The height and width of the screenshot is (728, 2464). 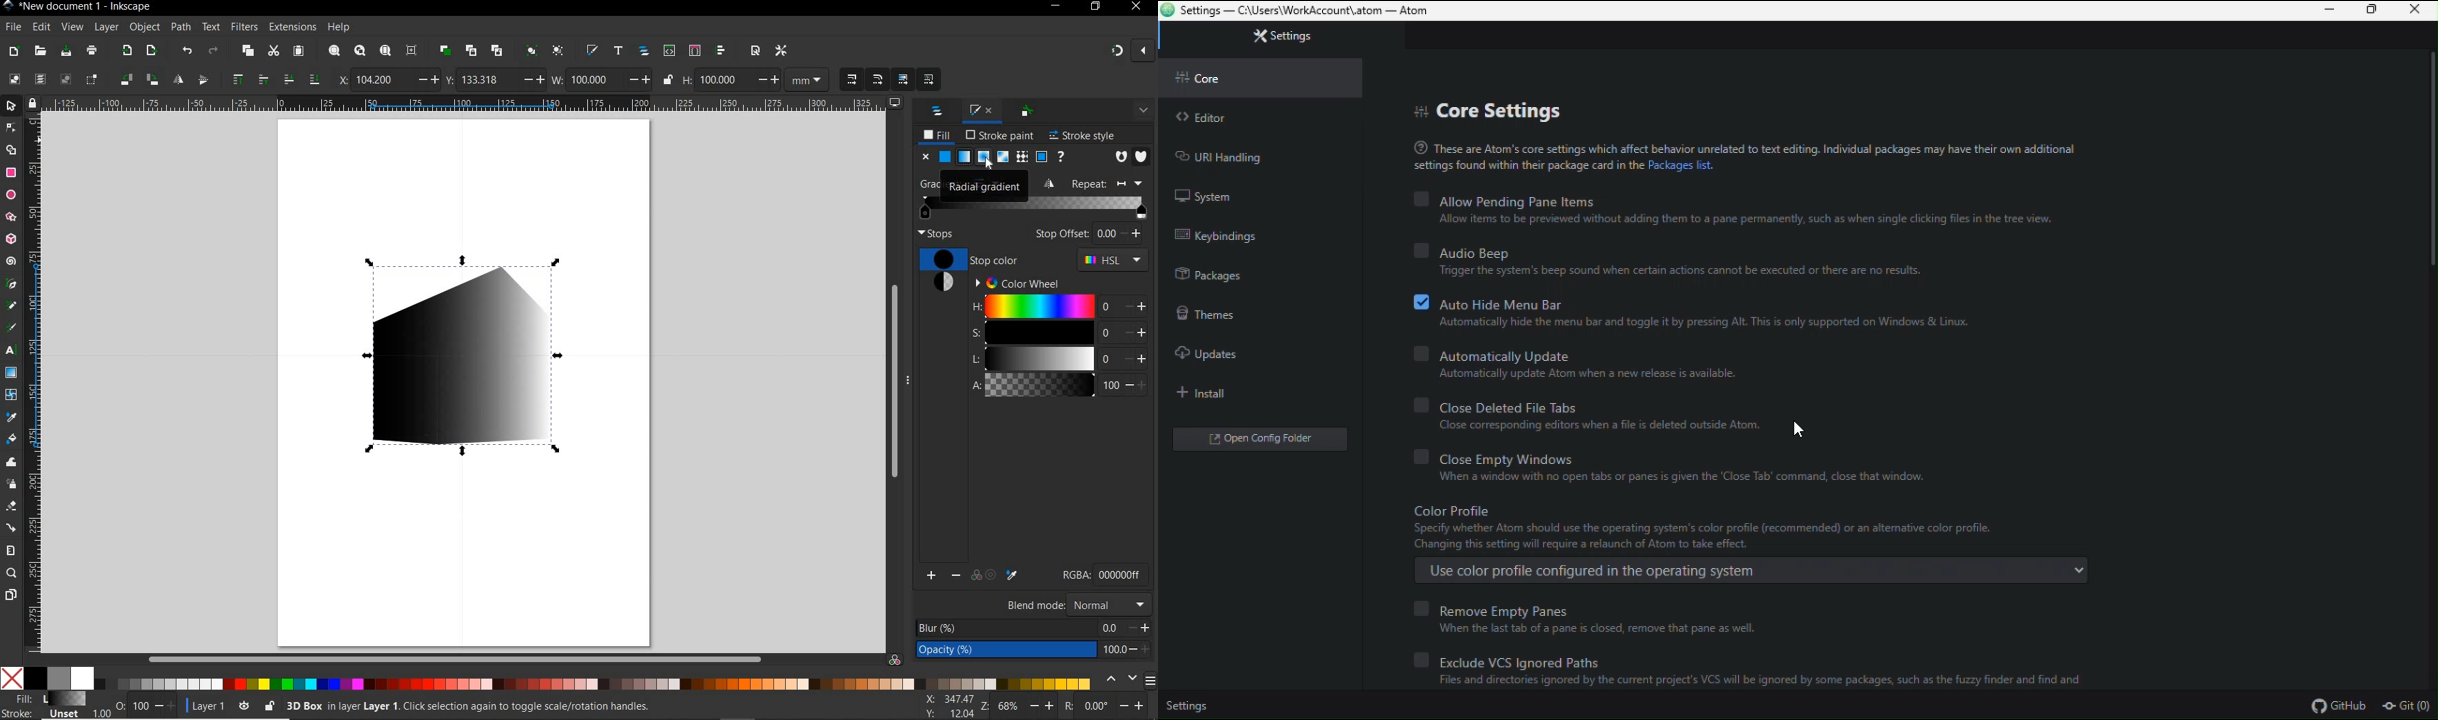 I want to click on flip, so click(x=1052, y=183).